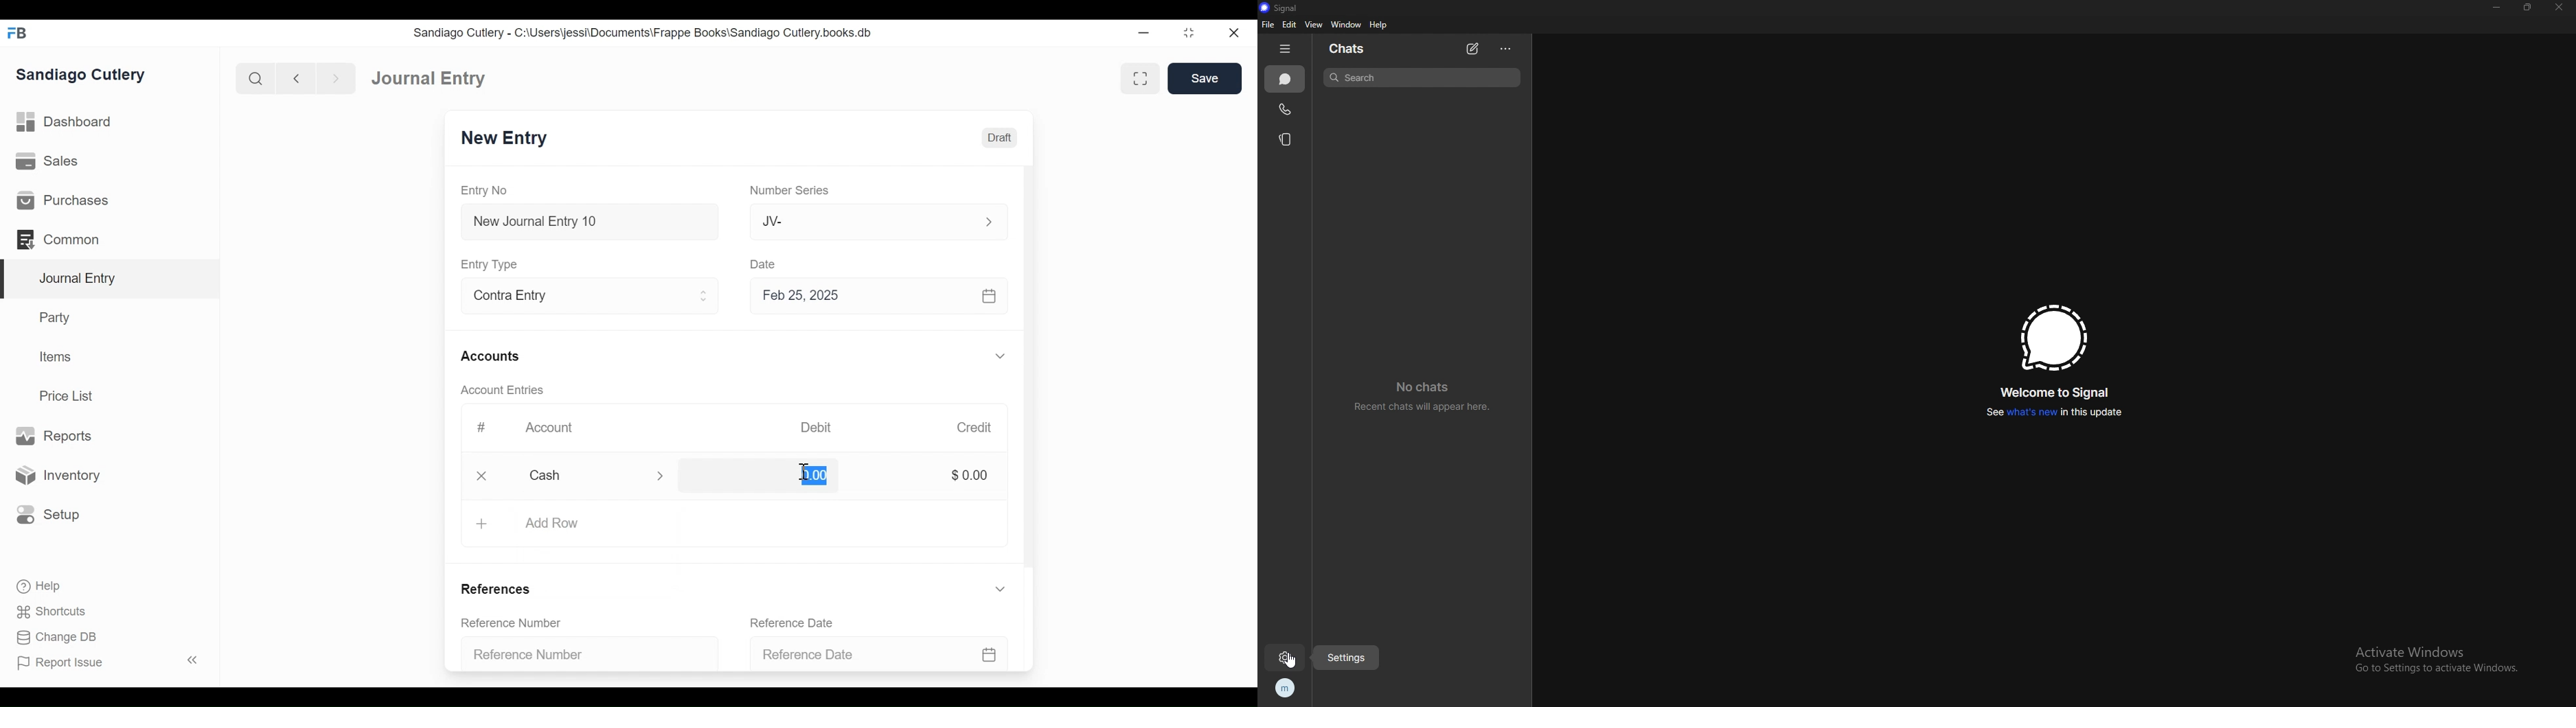 The width and height of the screenshot is (2576, 728). Describe the element at coordinates (1000, 357) in the screenshot. I see `Expand` at that location.